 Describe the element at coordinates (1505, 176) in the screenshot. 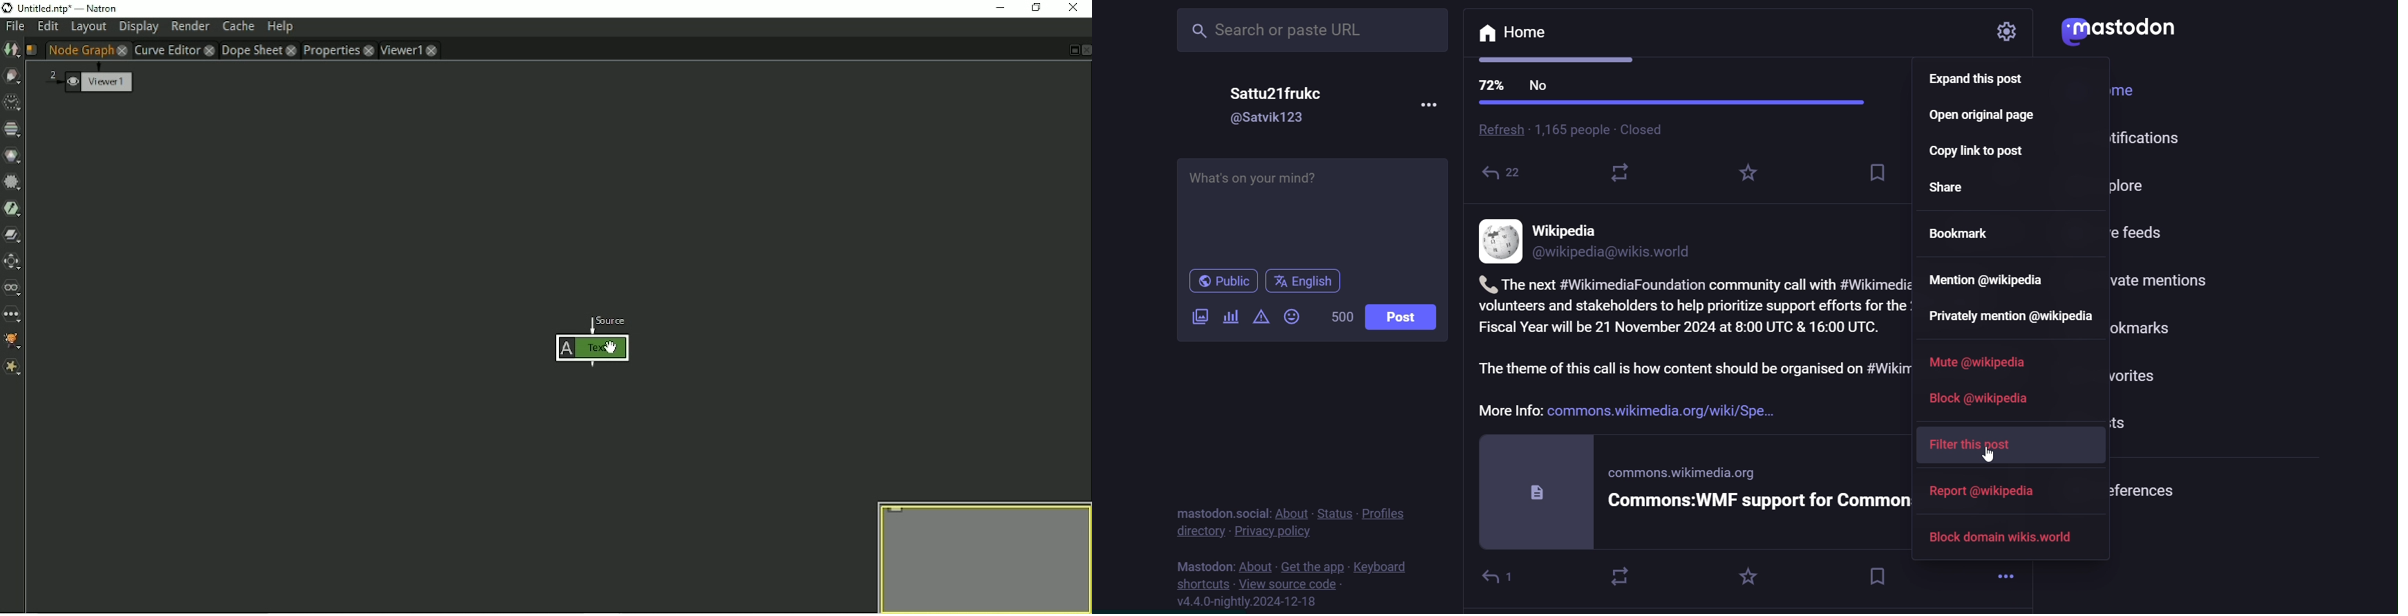

I see `Shared` at that location.